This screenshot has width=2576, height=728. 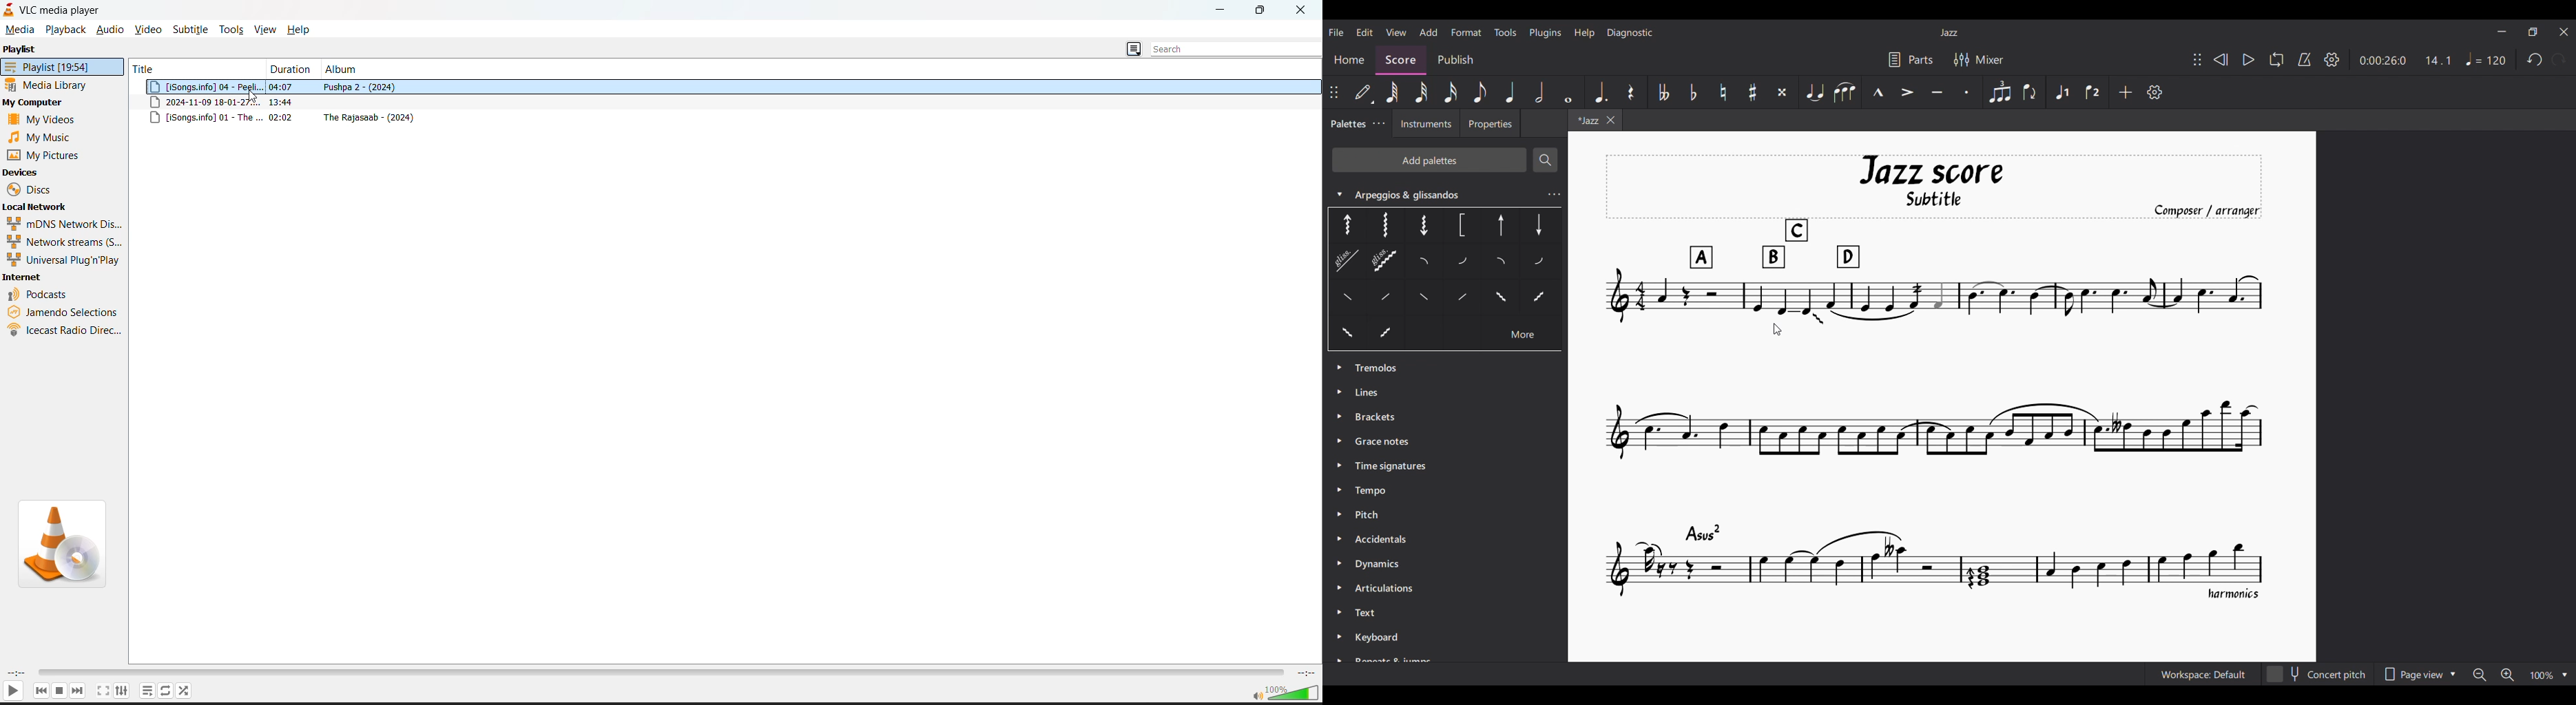 I want to click on Tuplet, so click(x=2000, y=93).